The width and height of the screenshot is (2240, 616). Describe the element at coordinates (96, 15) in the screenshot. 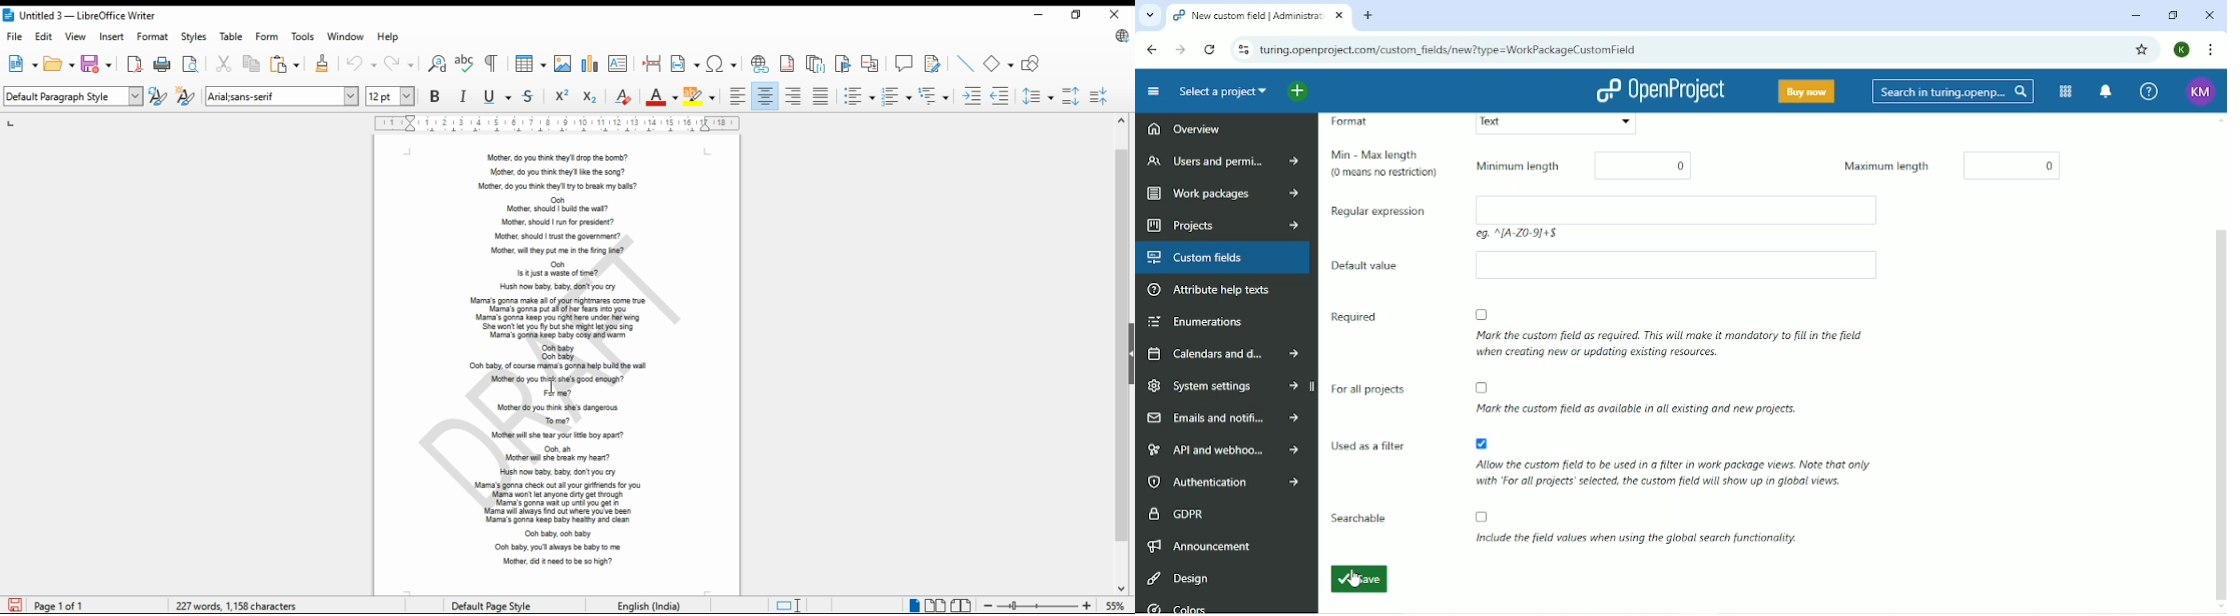

I see `icon and filename` at that location.